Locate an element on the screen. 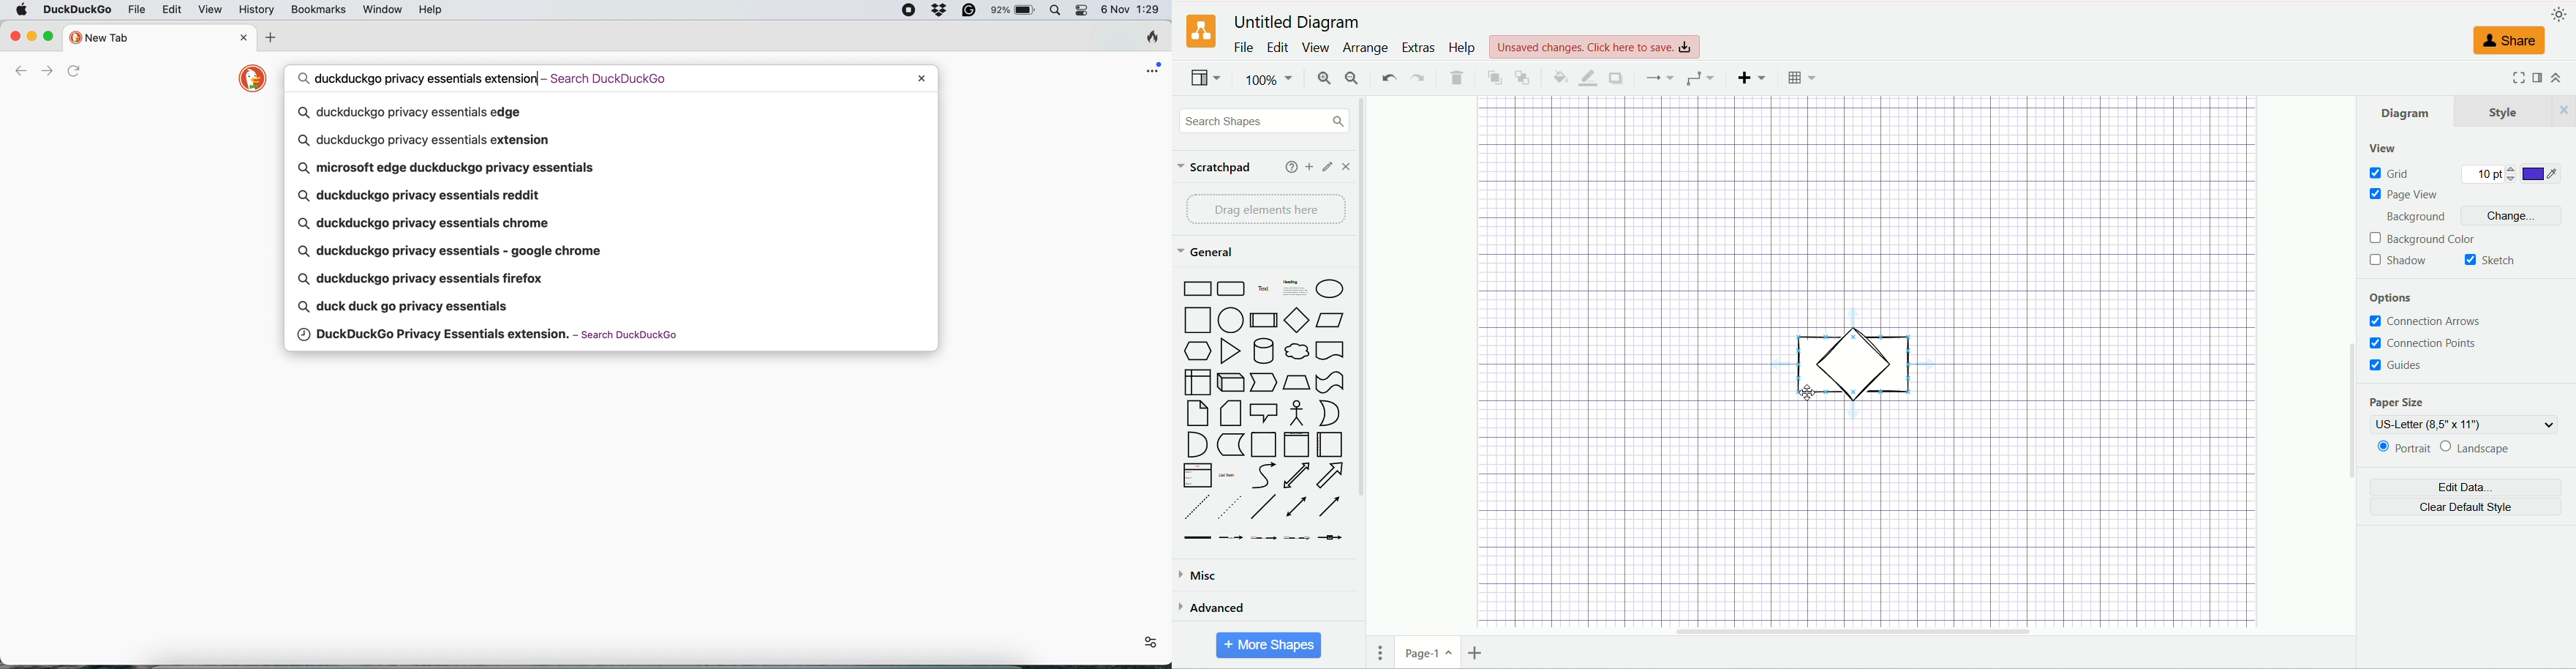 The height and width of the screenshot is (672, 2576). Rounded Rectangle is located at coordinates (1232, 289).